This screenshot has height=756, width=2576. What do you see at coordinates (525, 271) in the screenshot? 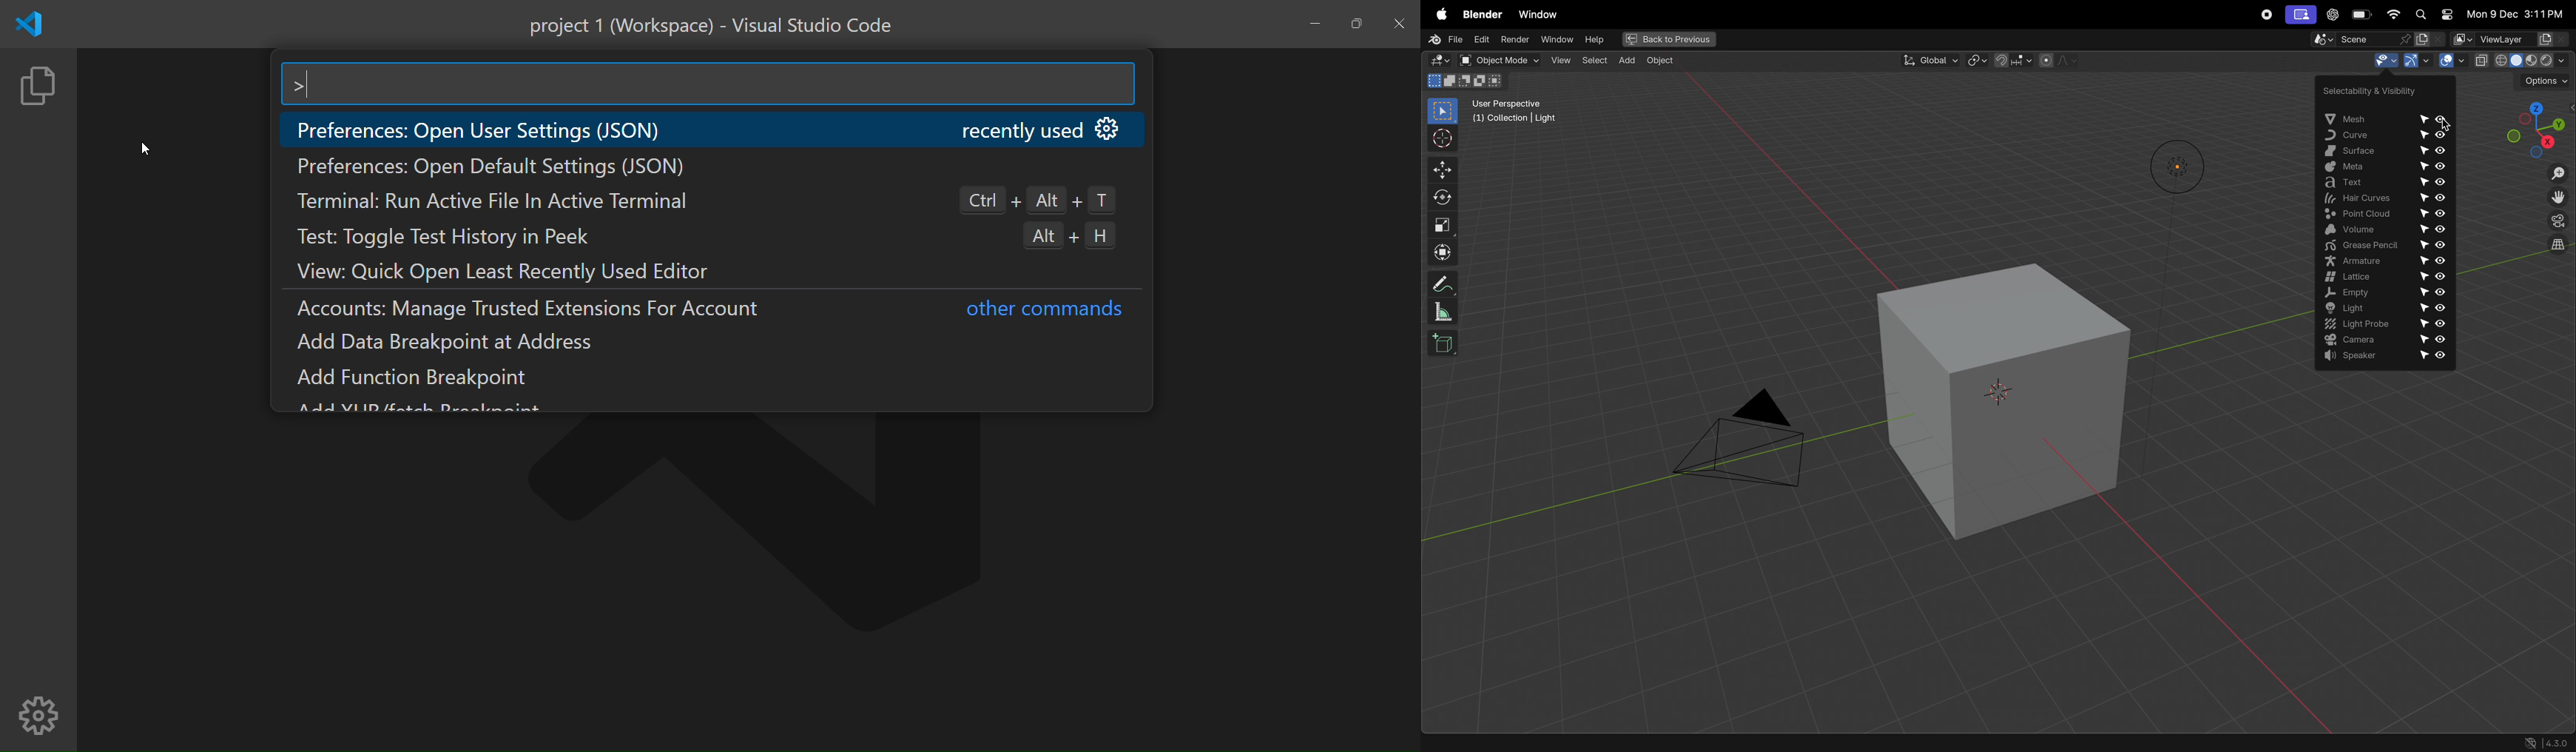
I see `view quick open` at bounding box center [525, 271].